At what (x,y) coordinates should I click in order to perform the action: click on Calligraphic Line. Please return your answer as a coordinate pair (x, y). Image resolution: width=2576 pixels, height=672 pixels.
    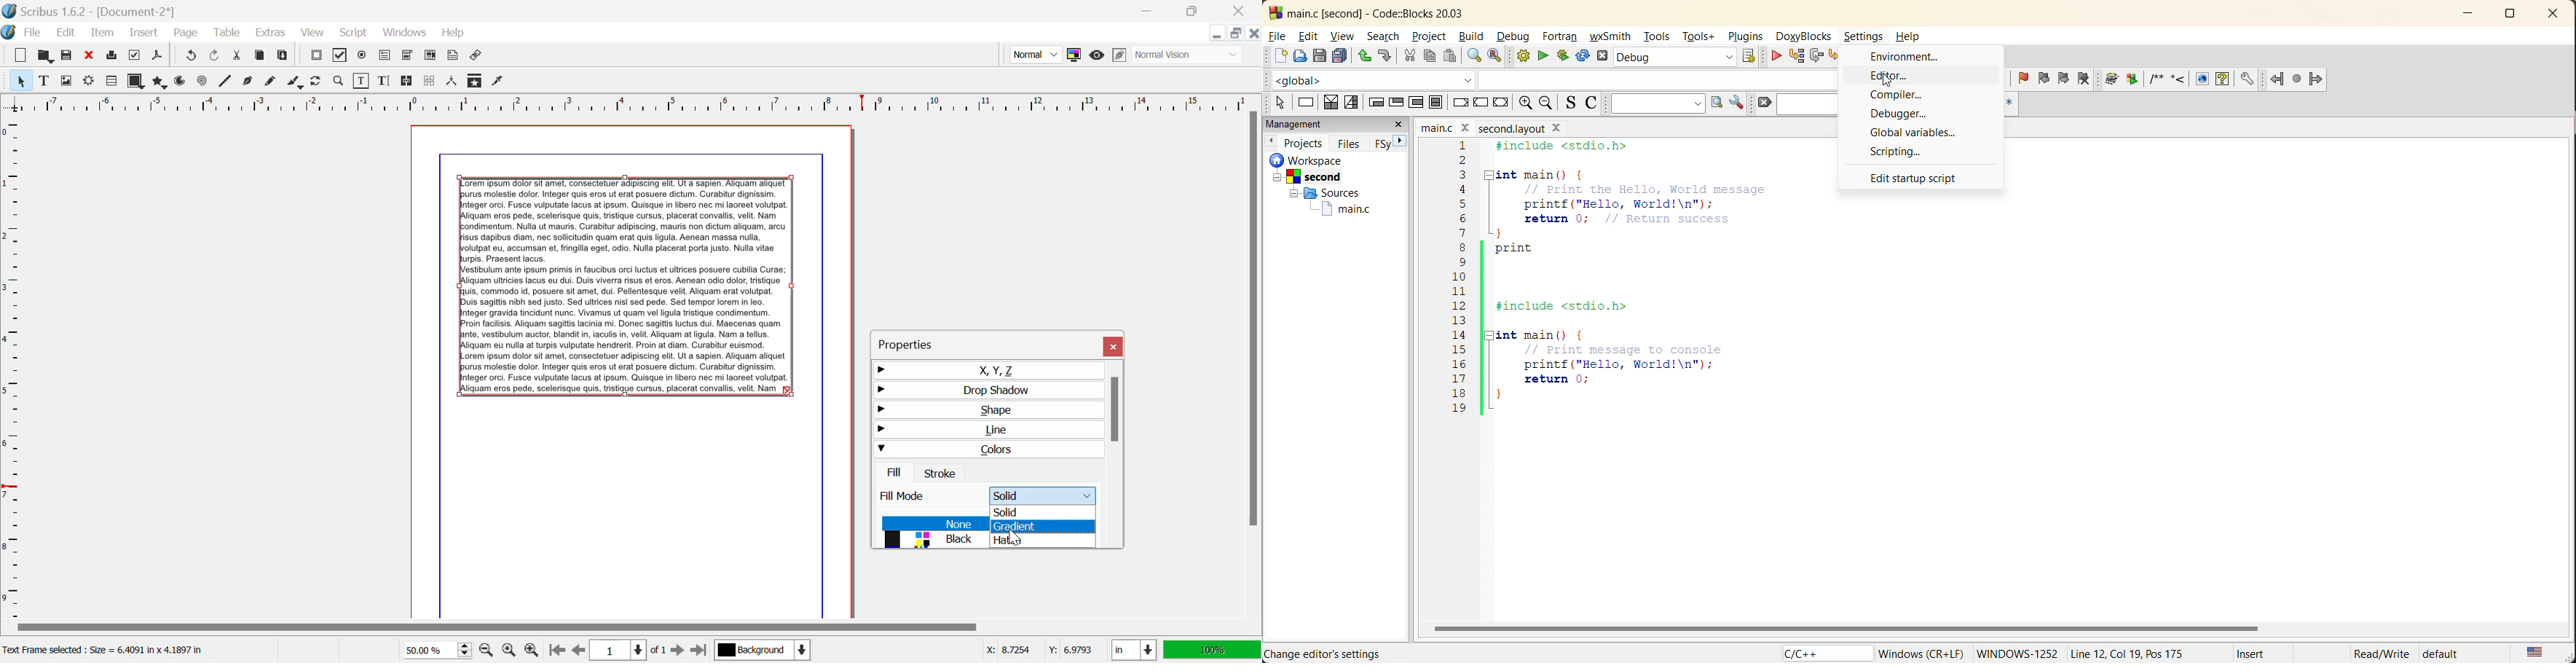
    Looking at the image, I should click on (296, 83).